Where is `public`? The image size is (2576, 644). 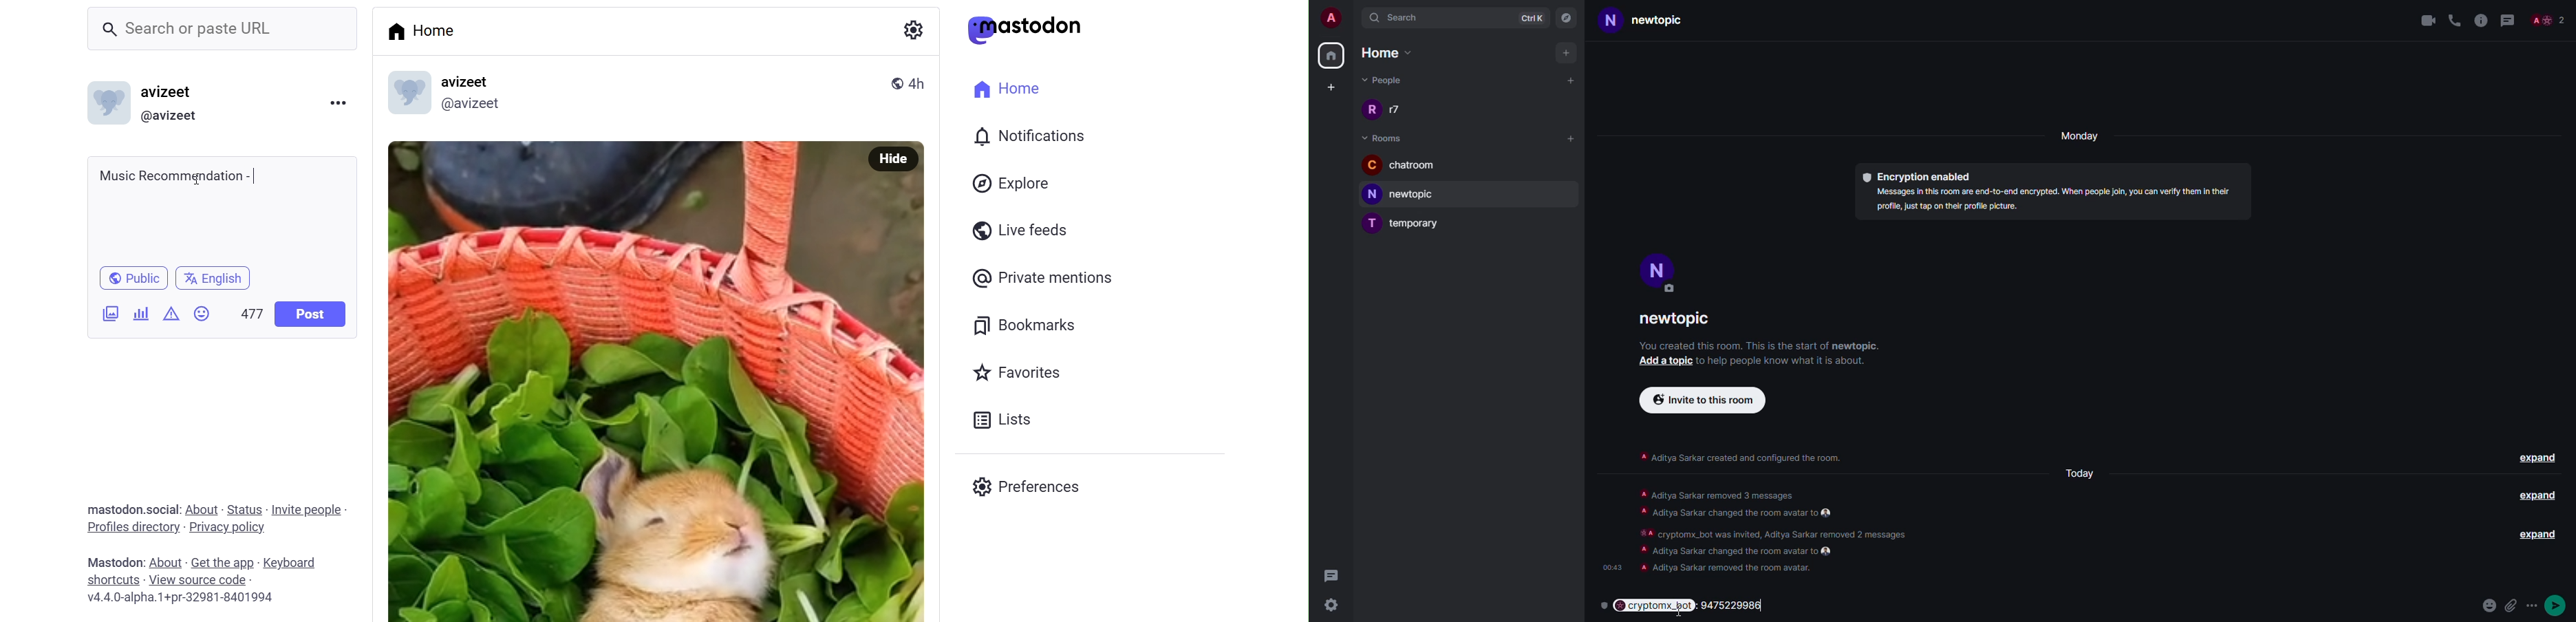 public is located at coordinates (897, 83).